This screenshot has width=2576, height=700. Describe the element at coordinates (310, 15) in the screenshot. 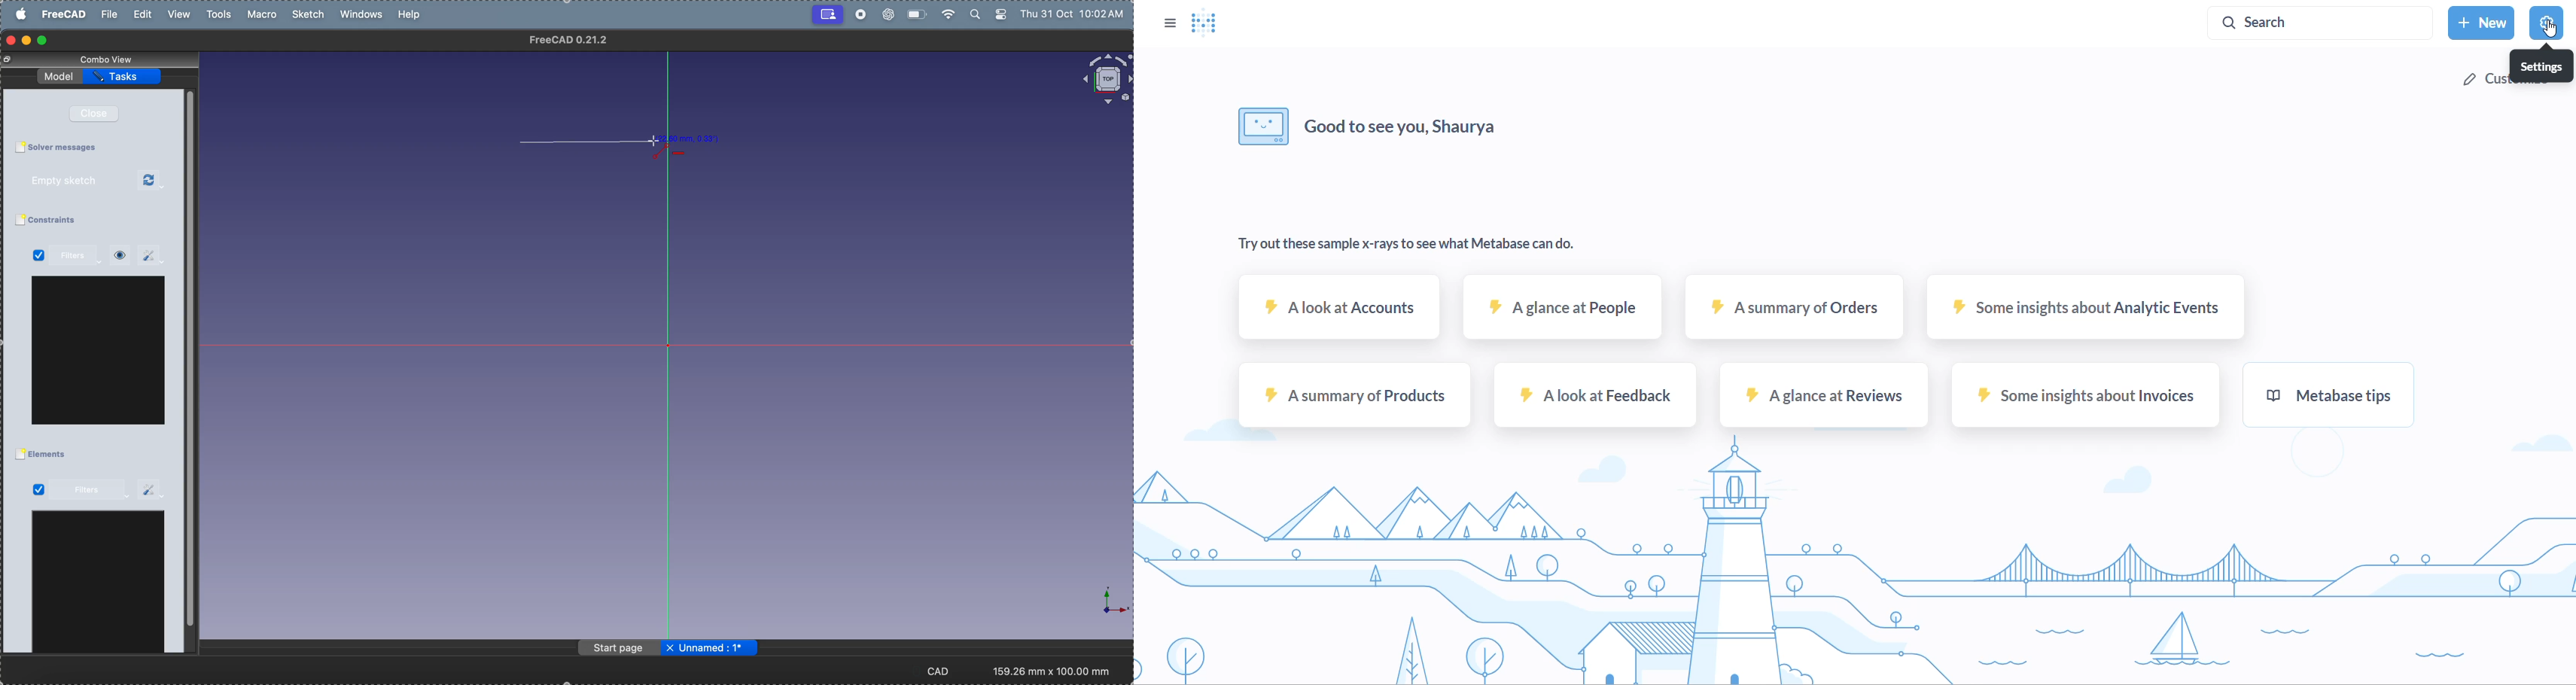

I see `sketch` at that location.